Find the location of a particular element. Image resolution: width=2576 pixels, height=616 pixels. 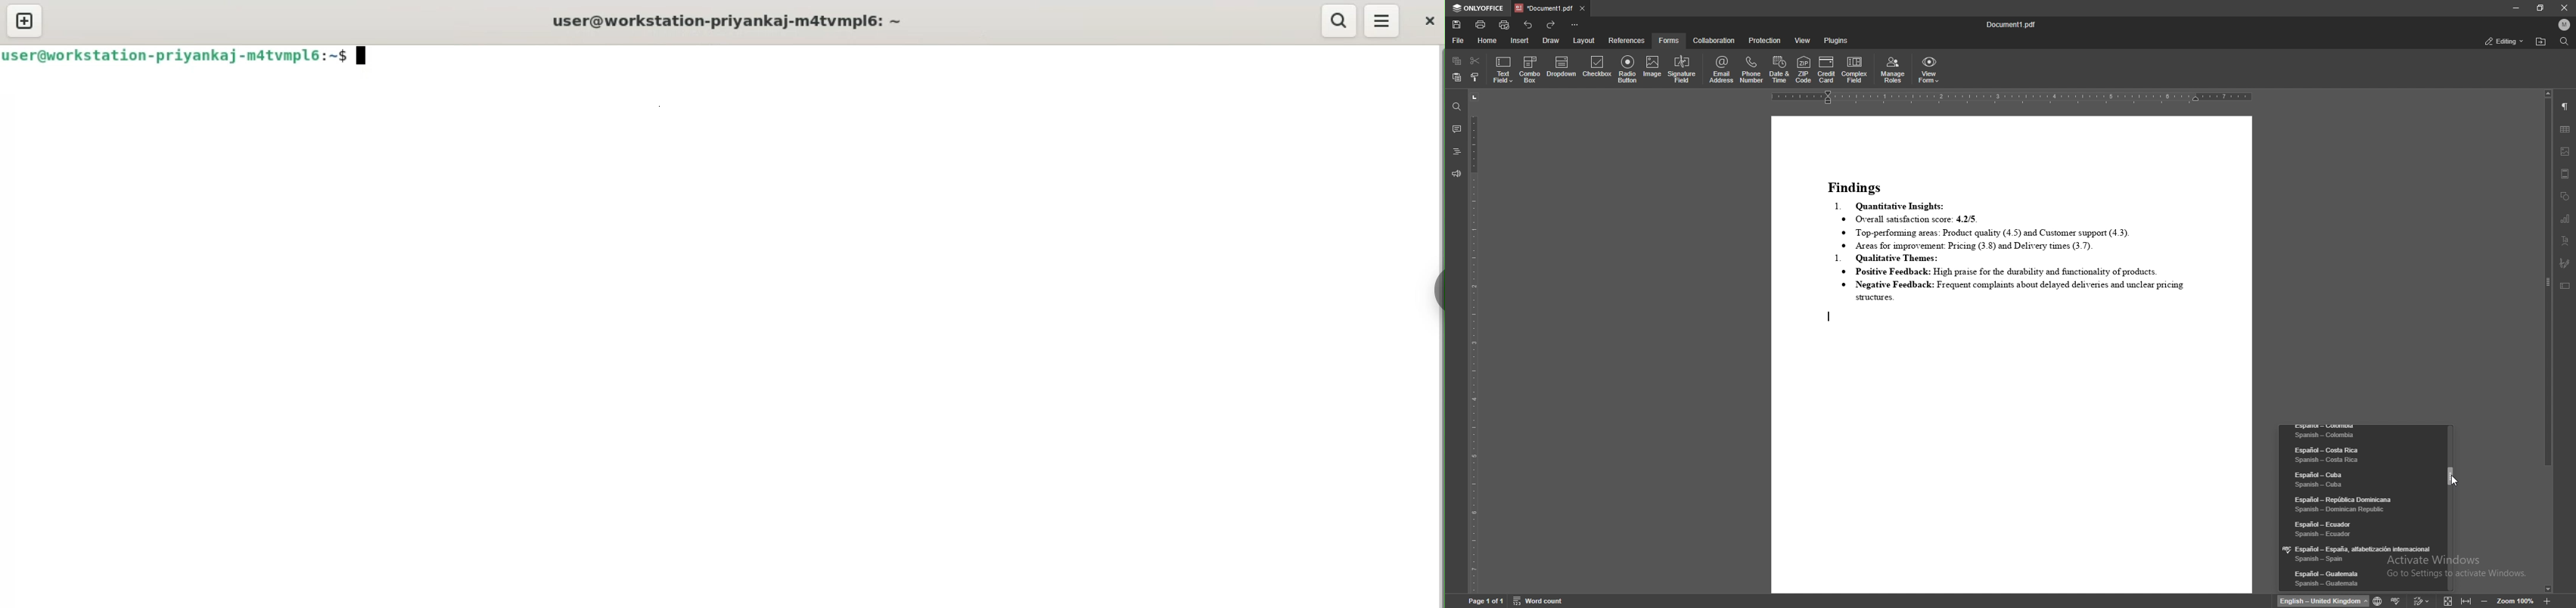

references is located at coordinates (1628, 41).